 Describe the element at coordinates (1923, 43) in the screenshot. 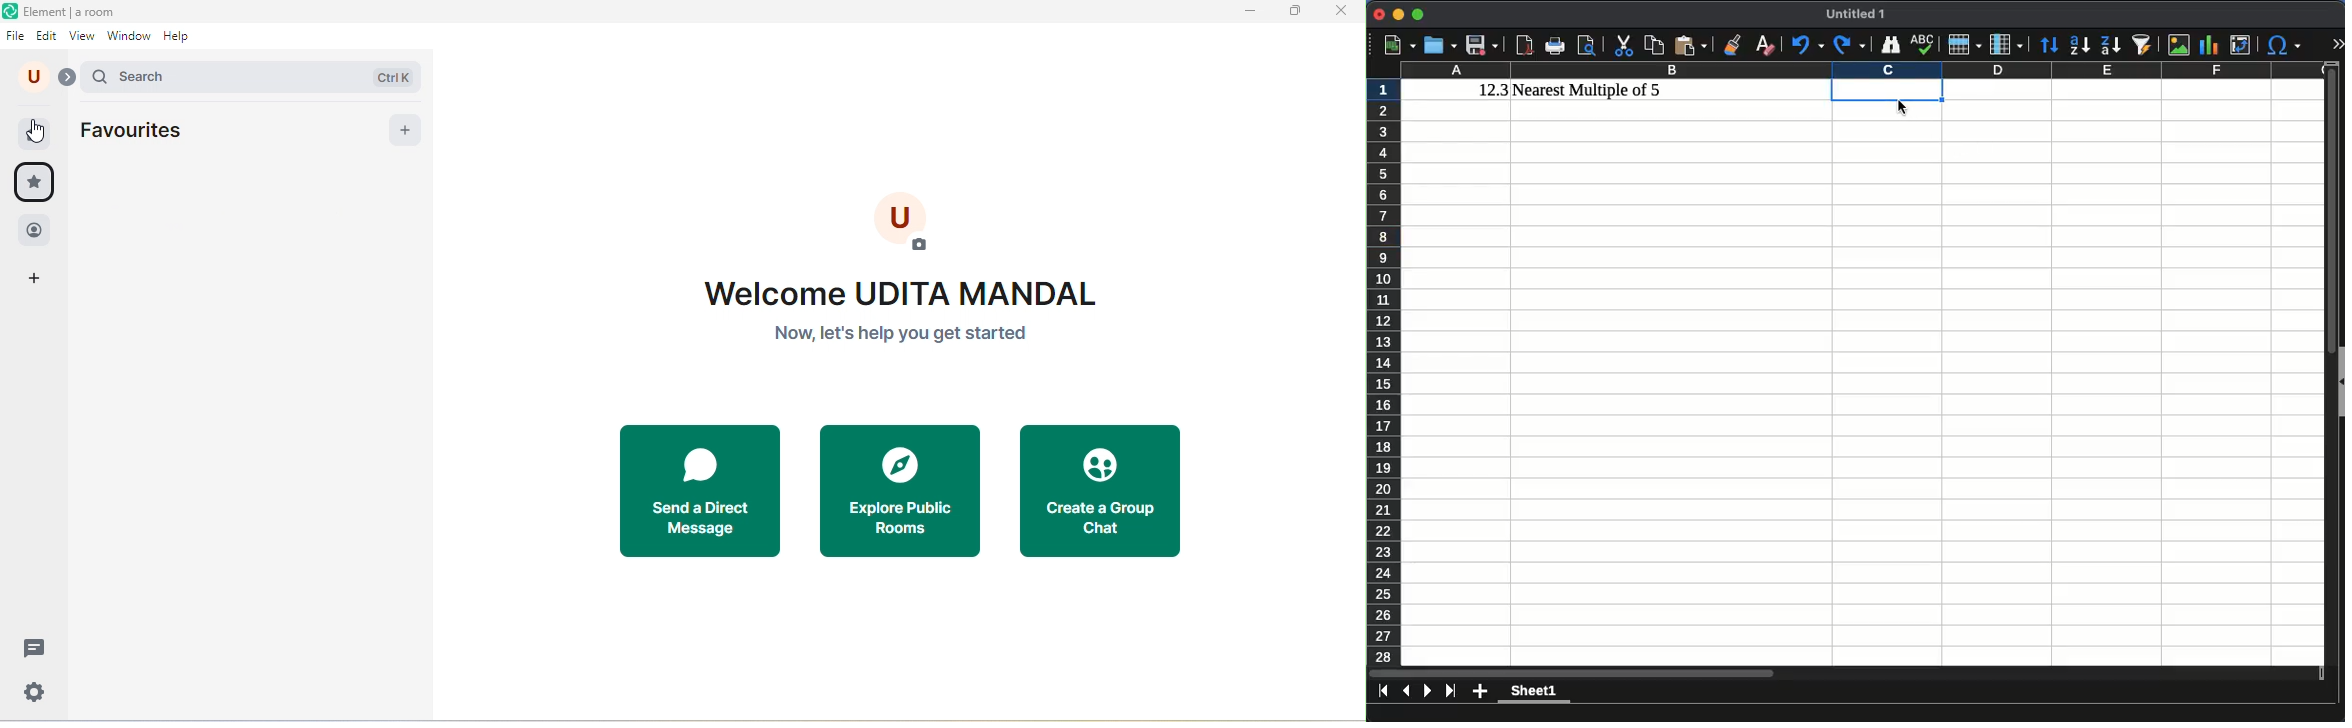

I see `spell check` at that location.